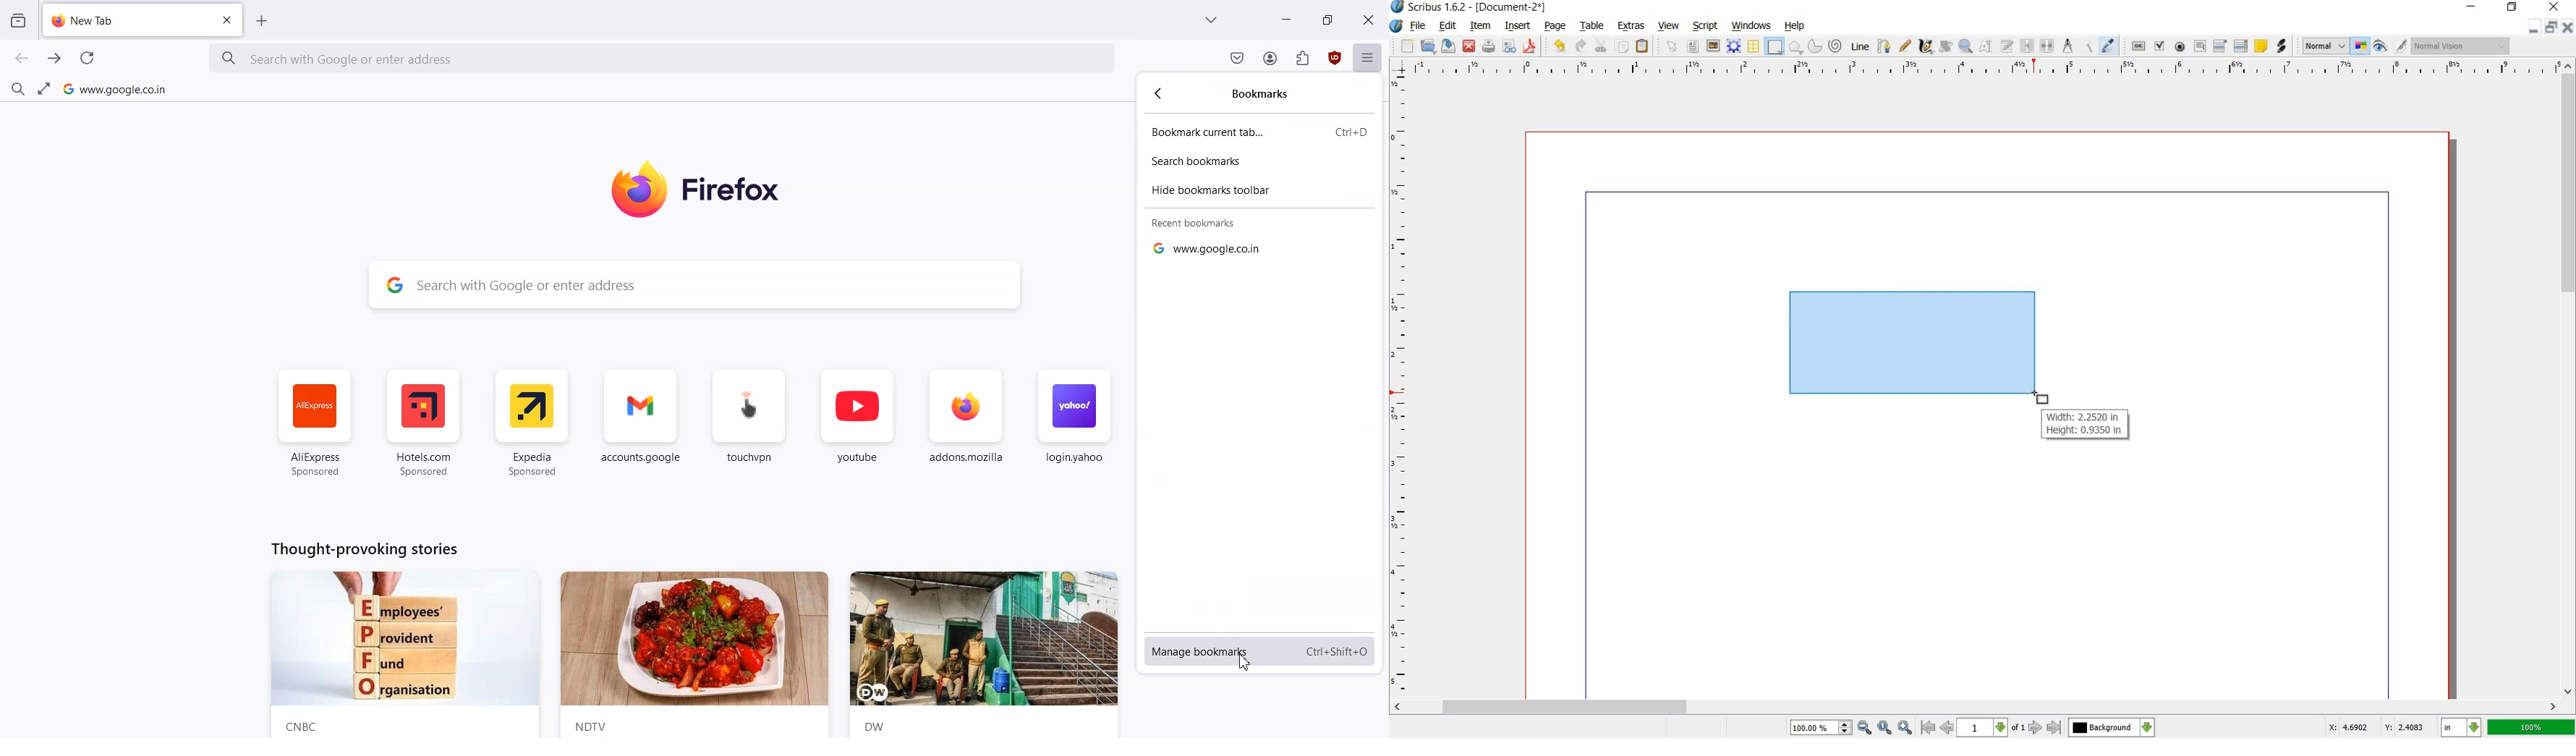  What do you see at coordinates (1407, 47) in the screenshot?
I see `NEW` at bounding box center [1407, 47].